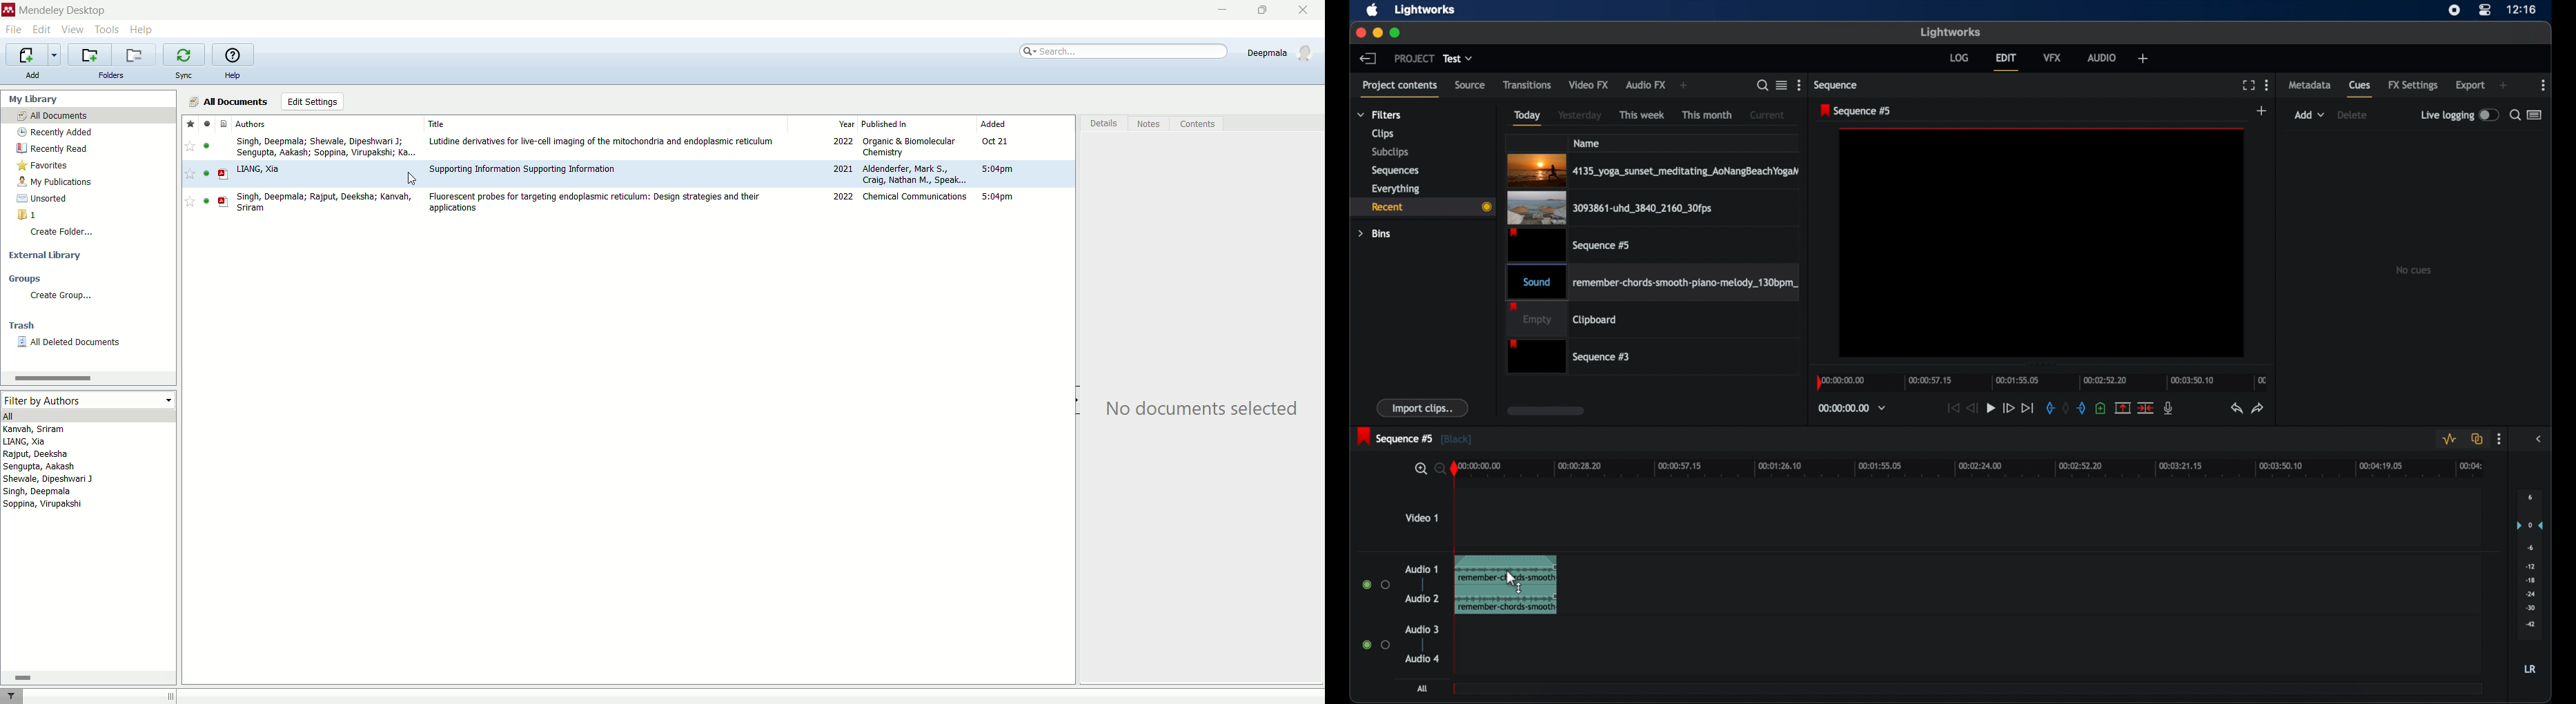 The width and height of the screenshot is (2576, 728). What do you see at coordinates (2169, 408) in the screenshot?
I see `mic` at bounding box center [2169, 408].